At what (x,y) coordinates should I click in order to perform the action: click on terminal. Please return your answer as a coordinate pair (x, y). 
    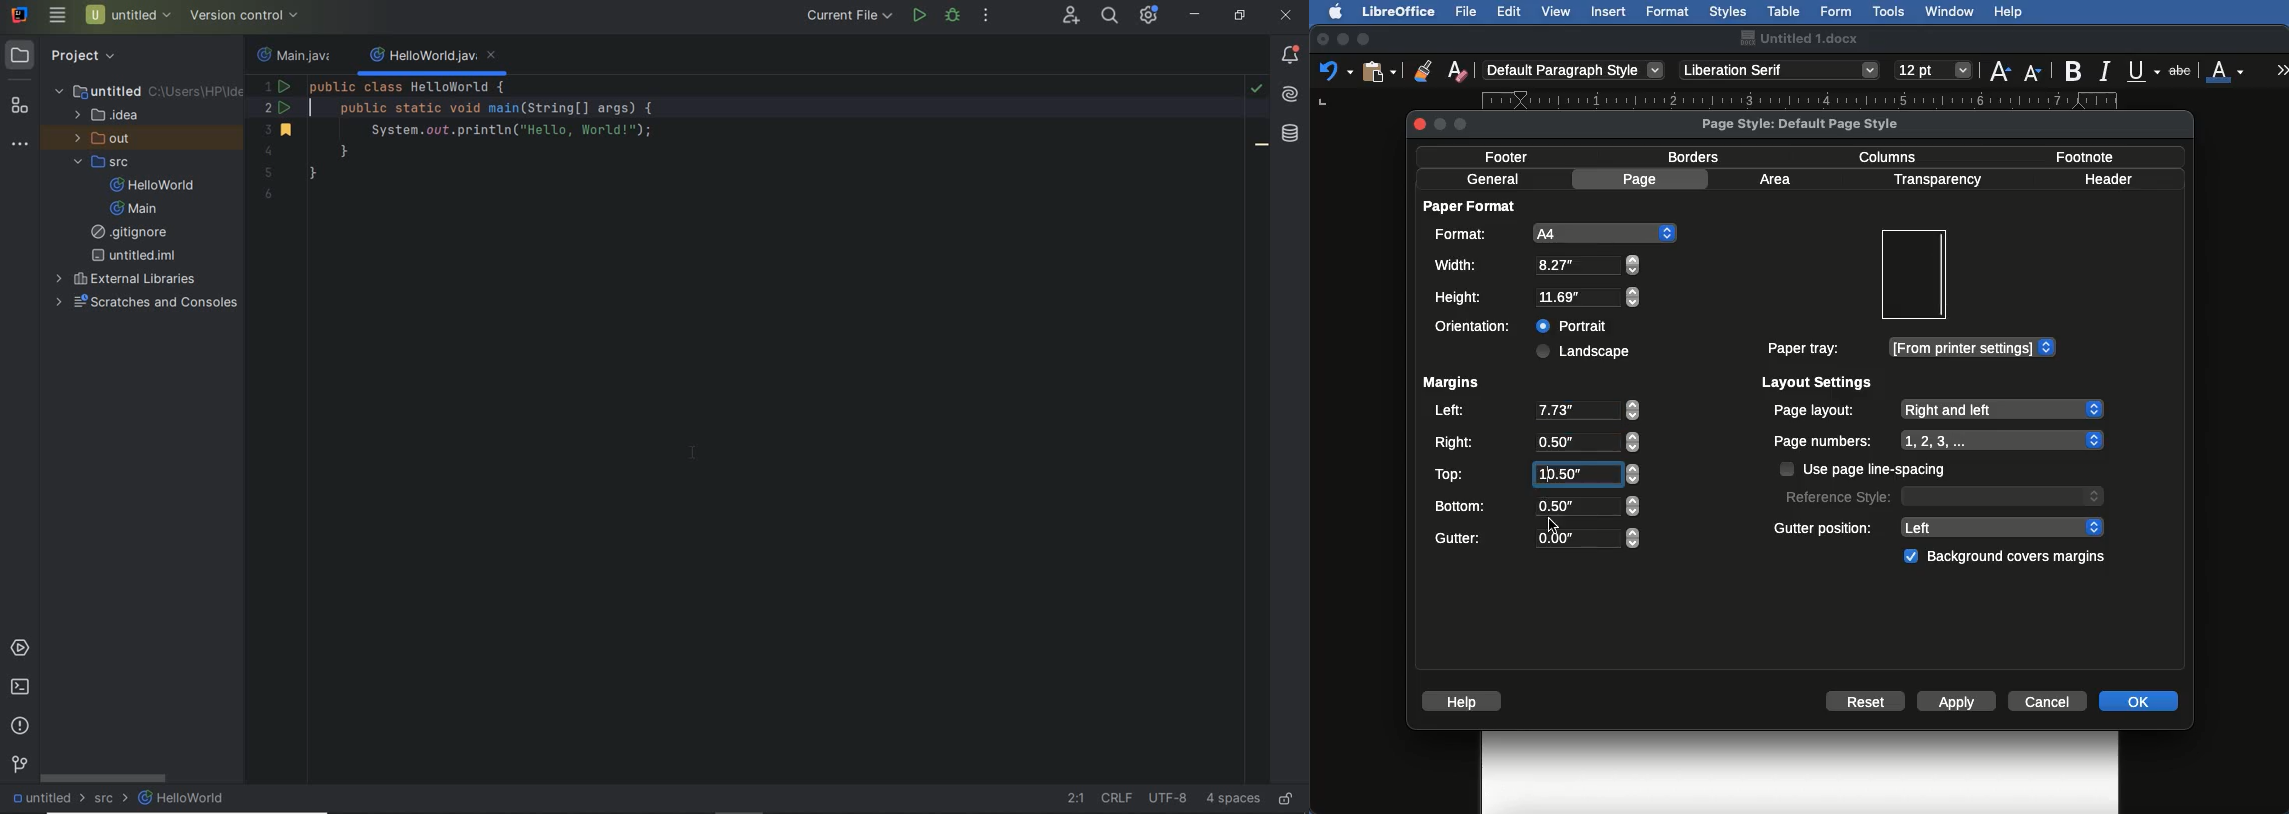
    Looking at the image, I should click on (19, 688).